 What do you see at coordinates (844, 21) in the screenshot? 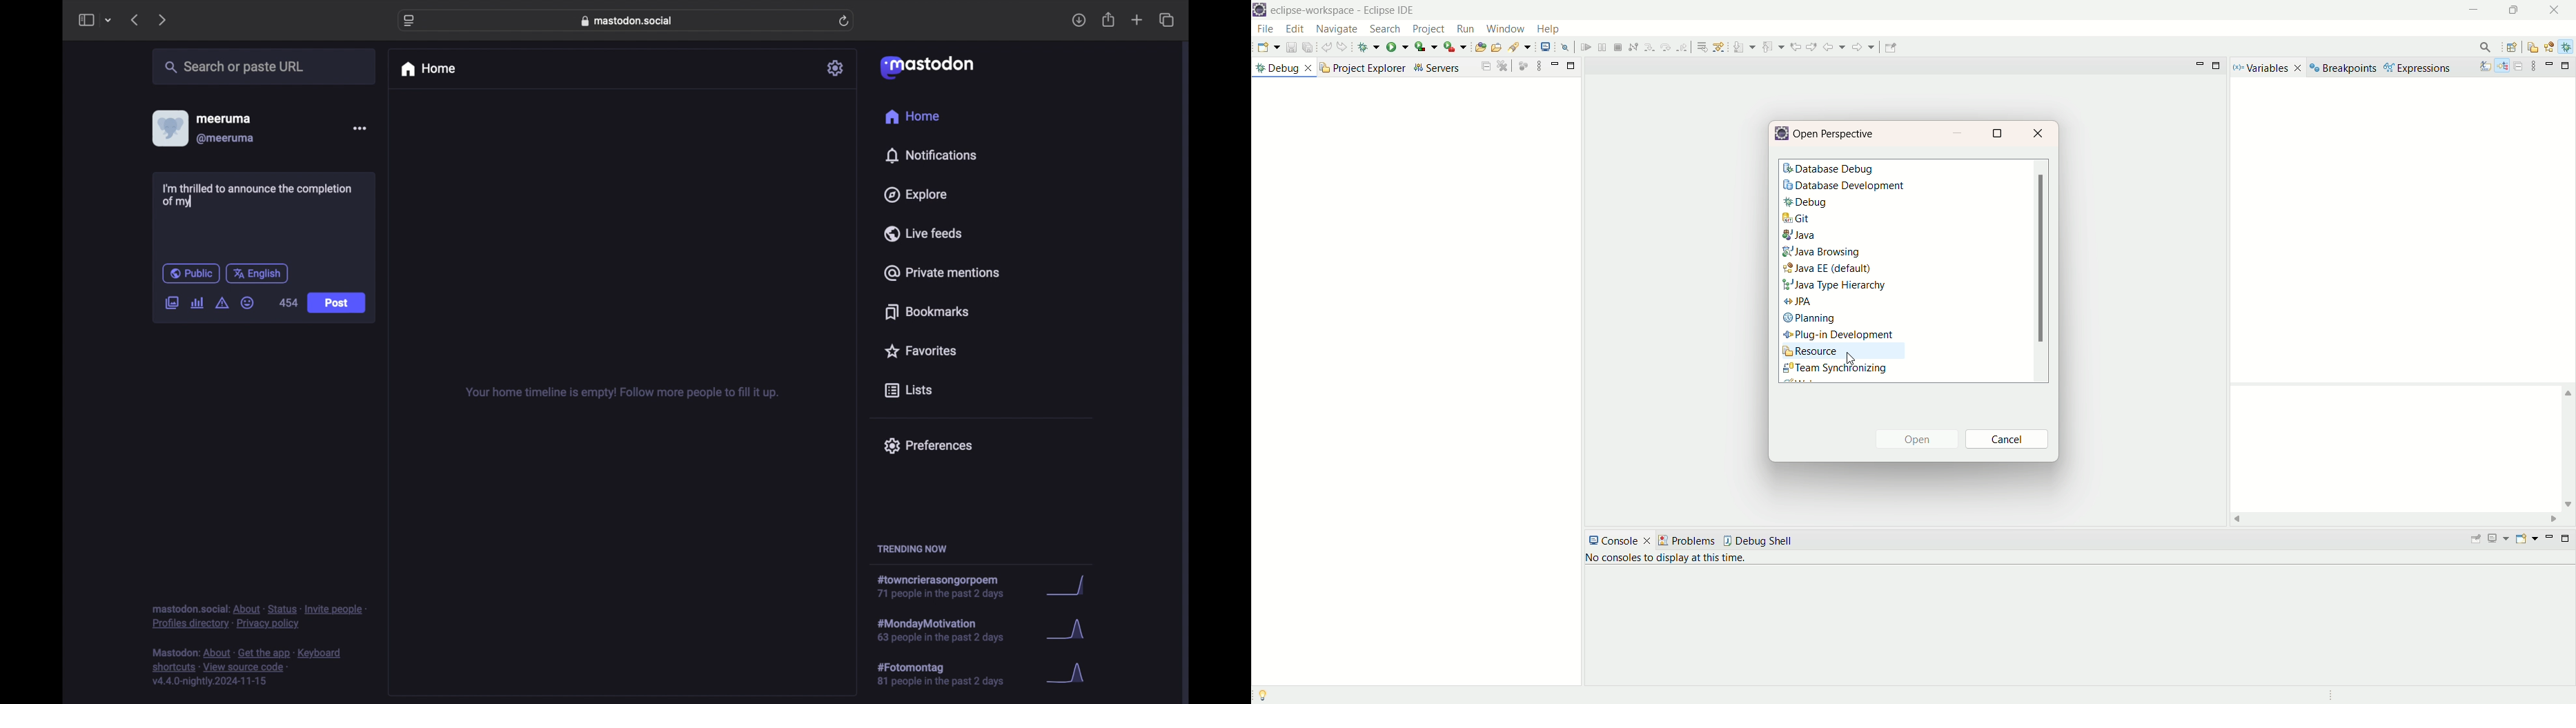
I see `refresh` at bounding box center [844, 21].